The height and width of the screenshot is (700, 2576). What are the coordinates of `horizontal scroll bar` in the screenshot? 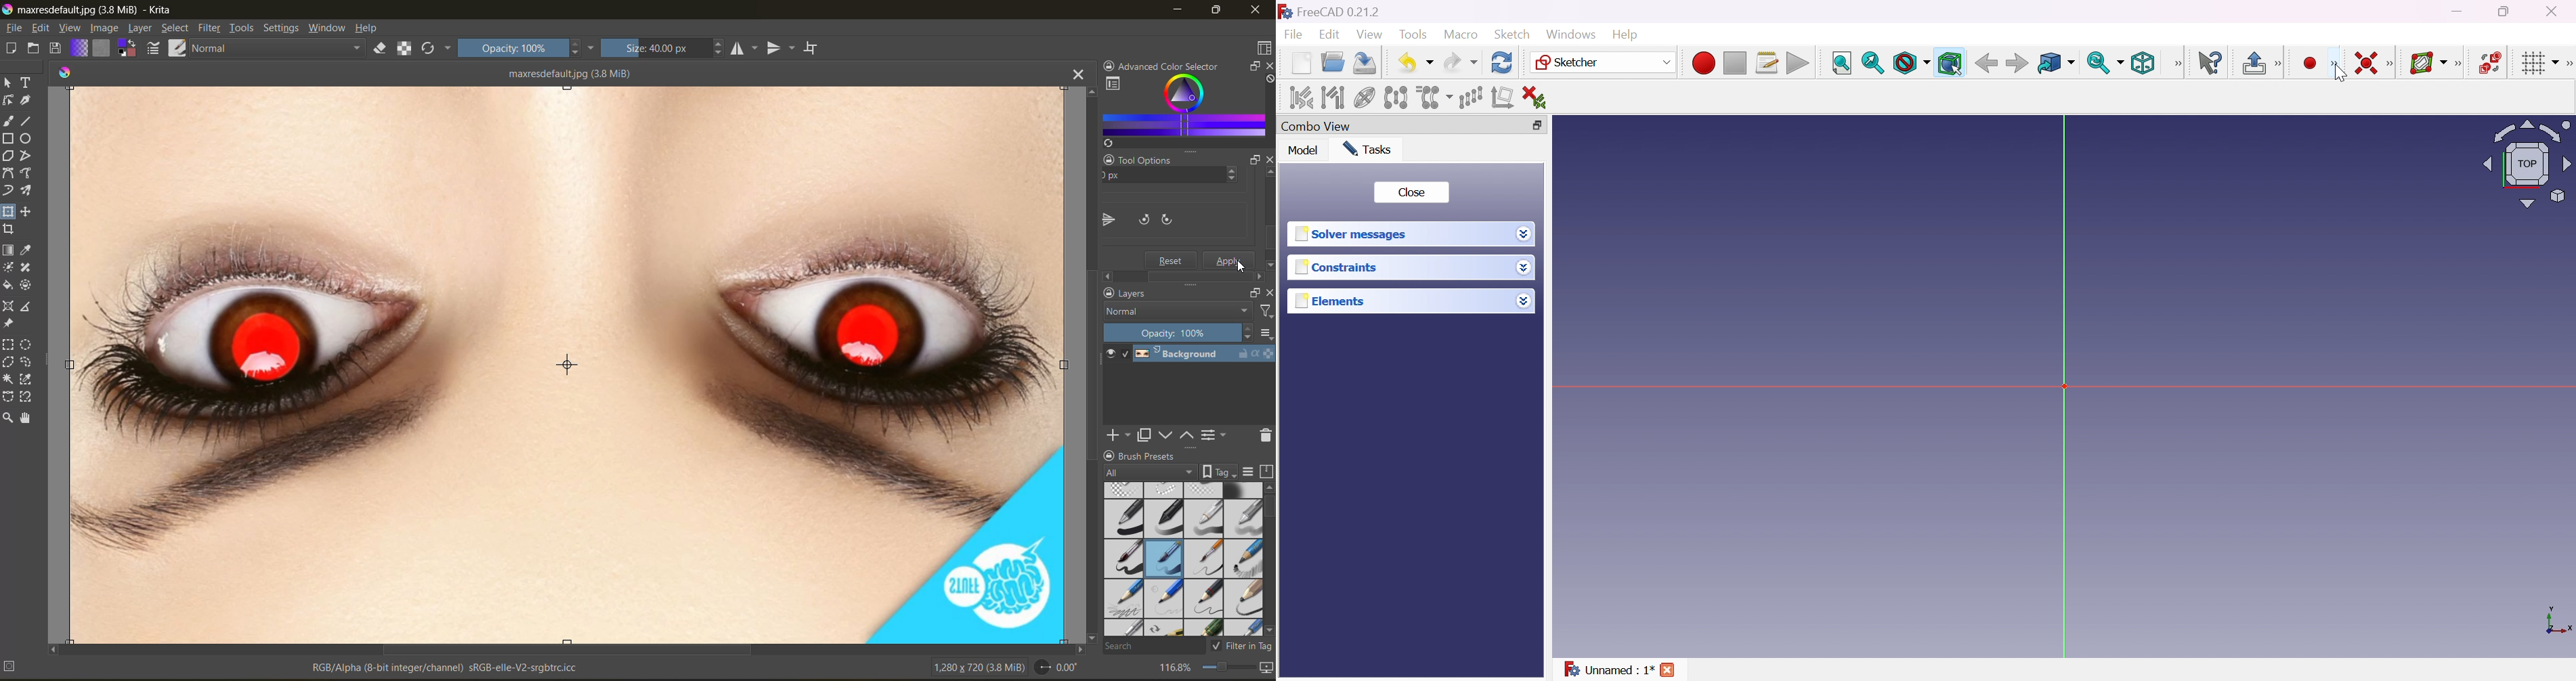 It's located at (567, 647).